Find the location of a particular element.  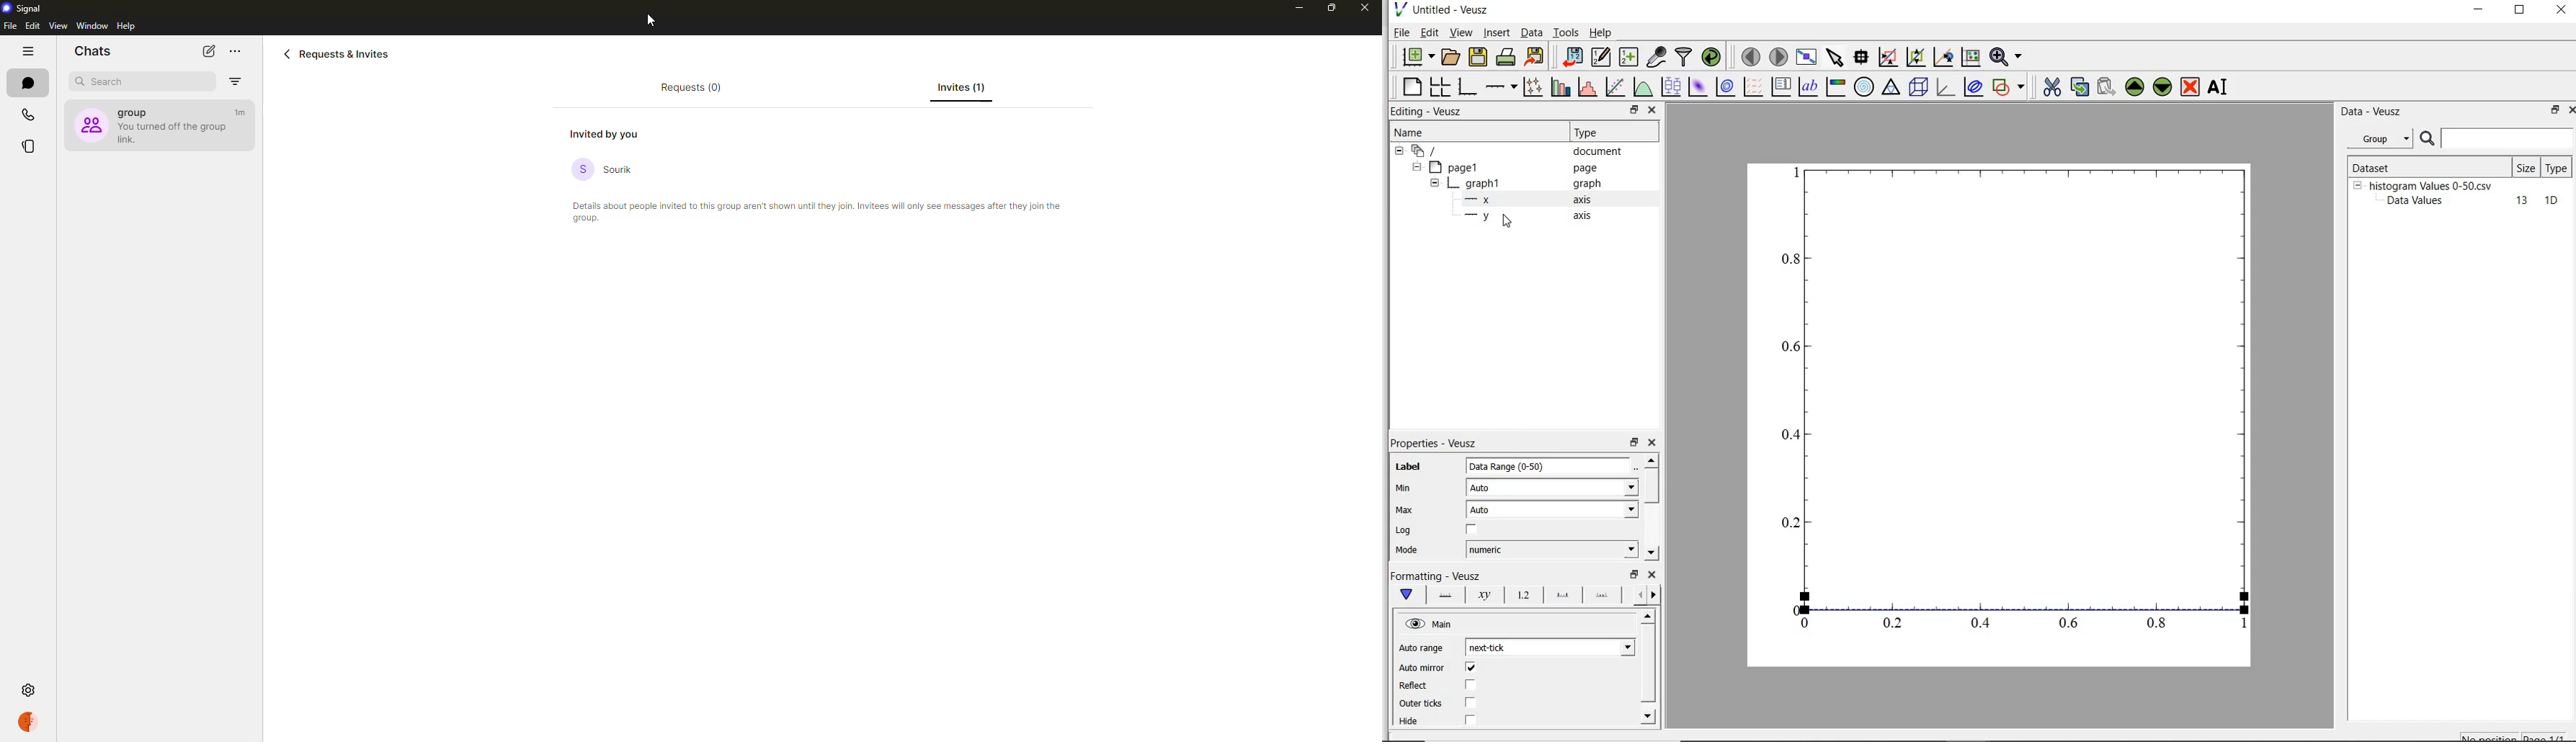

tools  is located at coordinates (1567, 32).